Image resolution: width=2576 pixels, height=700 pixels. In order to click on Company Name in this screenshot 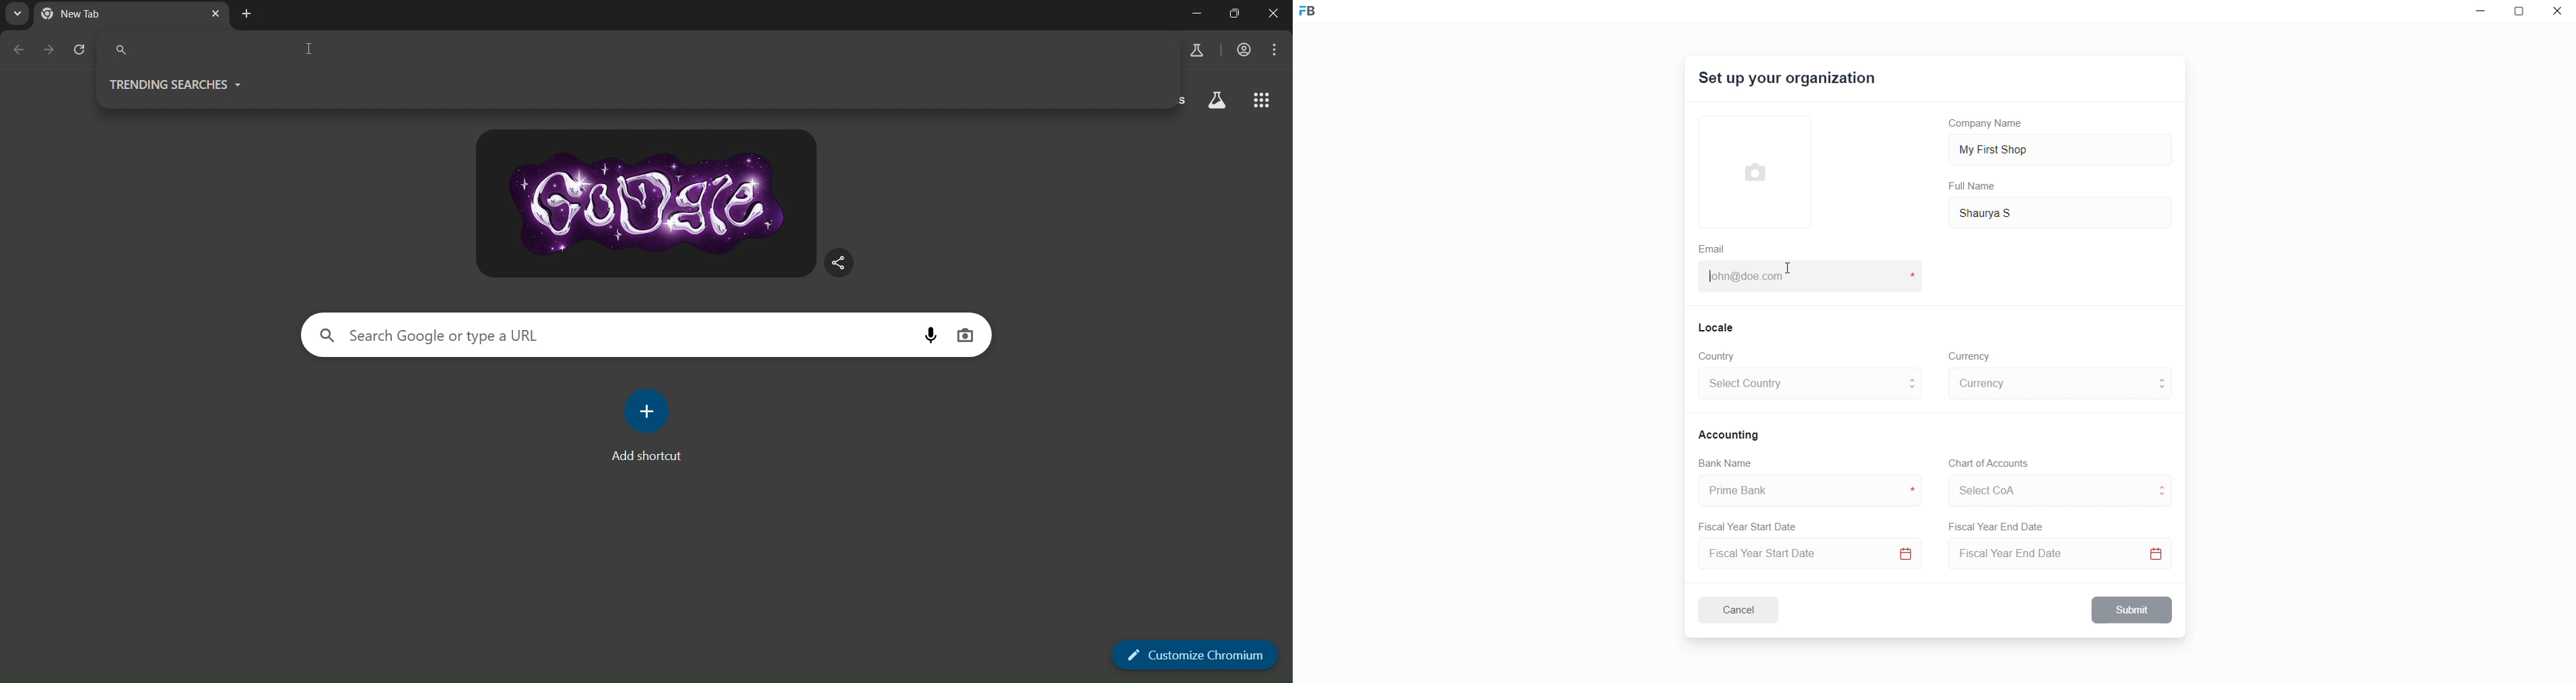, I will do `click(1991, 125)`.